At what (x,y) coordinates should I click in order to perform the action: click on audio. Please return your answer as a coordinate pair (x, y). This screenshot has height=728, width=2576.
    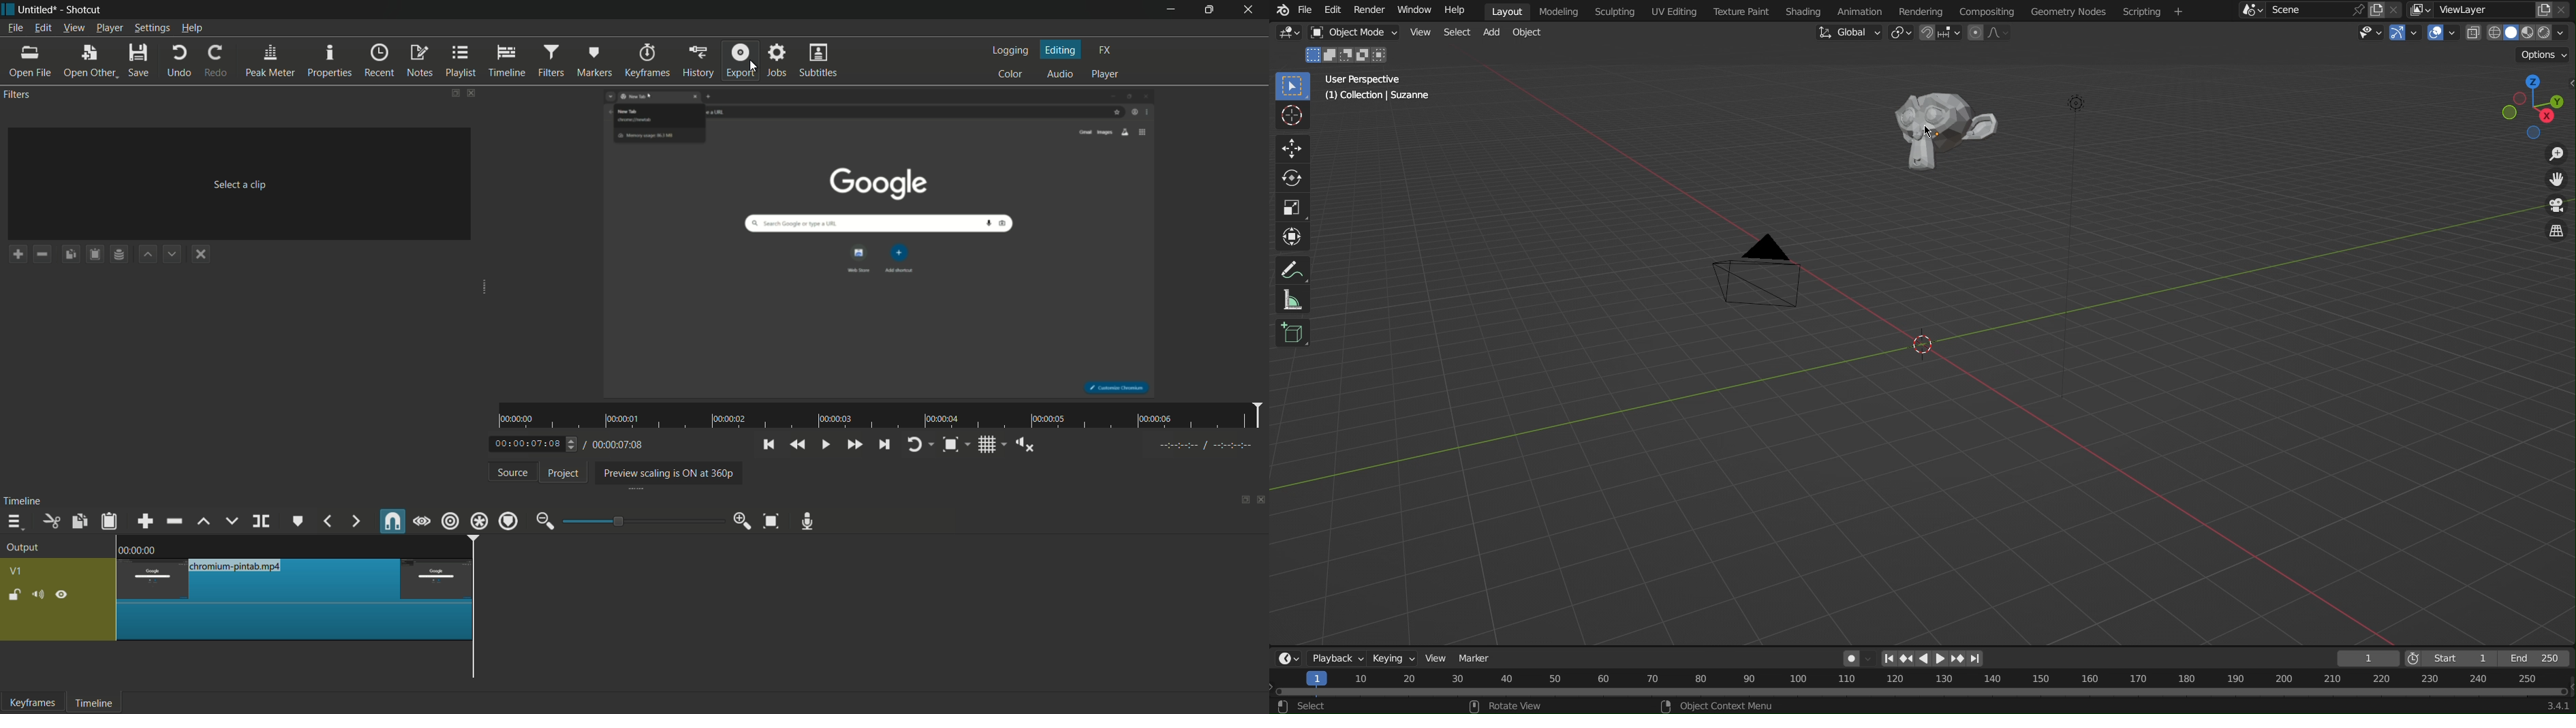
    Looking at the image, I should click on (1060, 75).